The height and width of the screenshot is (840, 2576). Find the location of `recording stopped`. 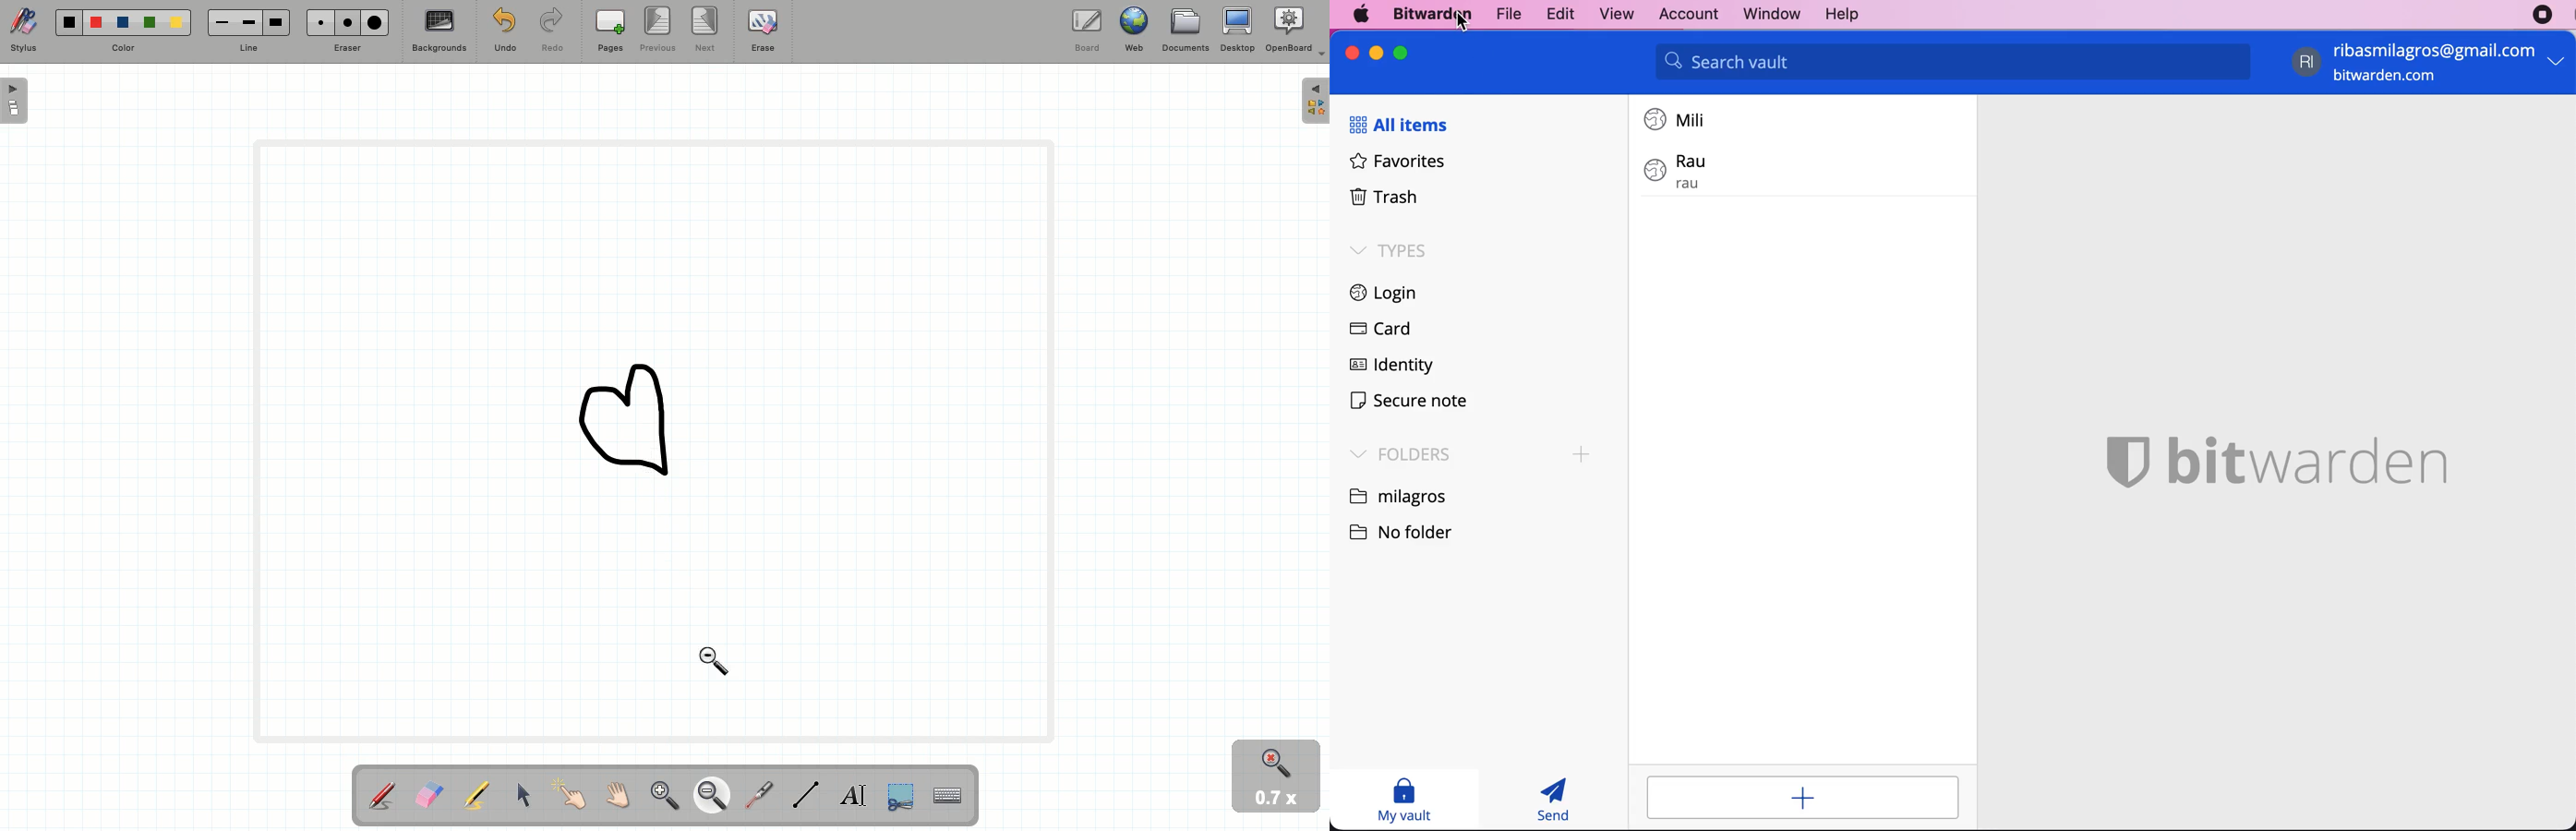

recording stopped is located at coordinates (2542, 15).